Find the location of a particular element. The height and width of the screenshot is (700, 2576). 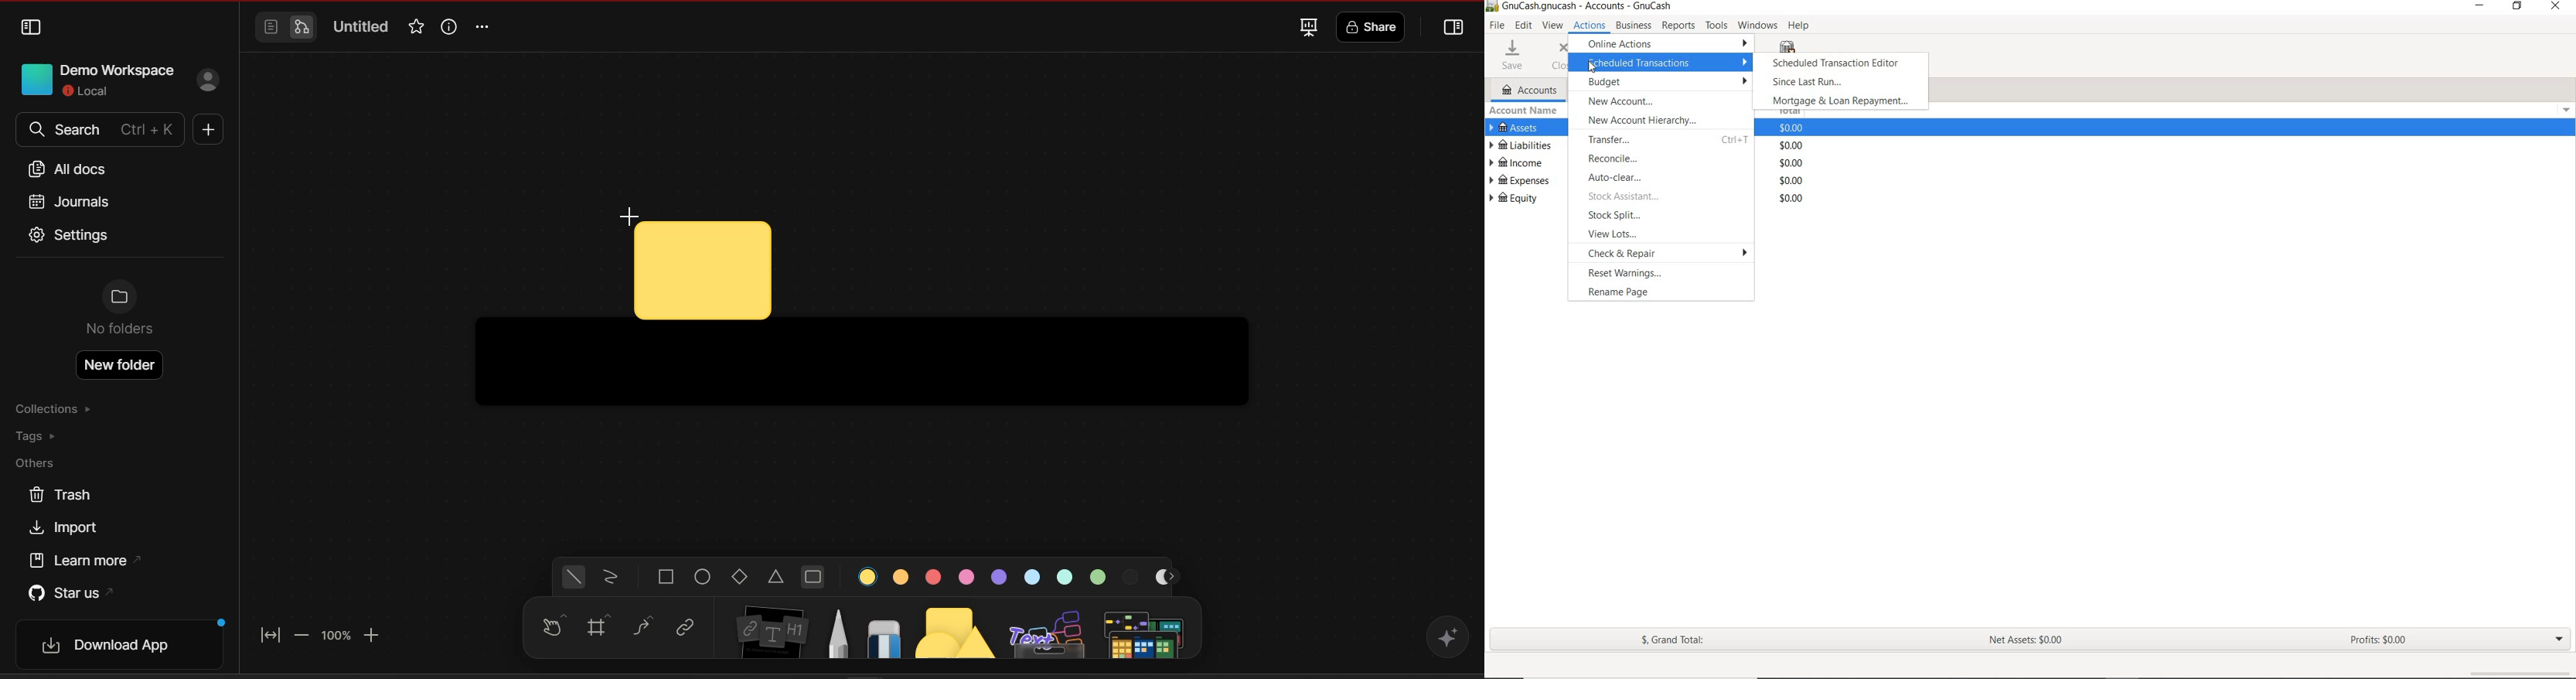

ASSETS is located at coordinates (1517, 127).